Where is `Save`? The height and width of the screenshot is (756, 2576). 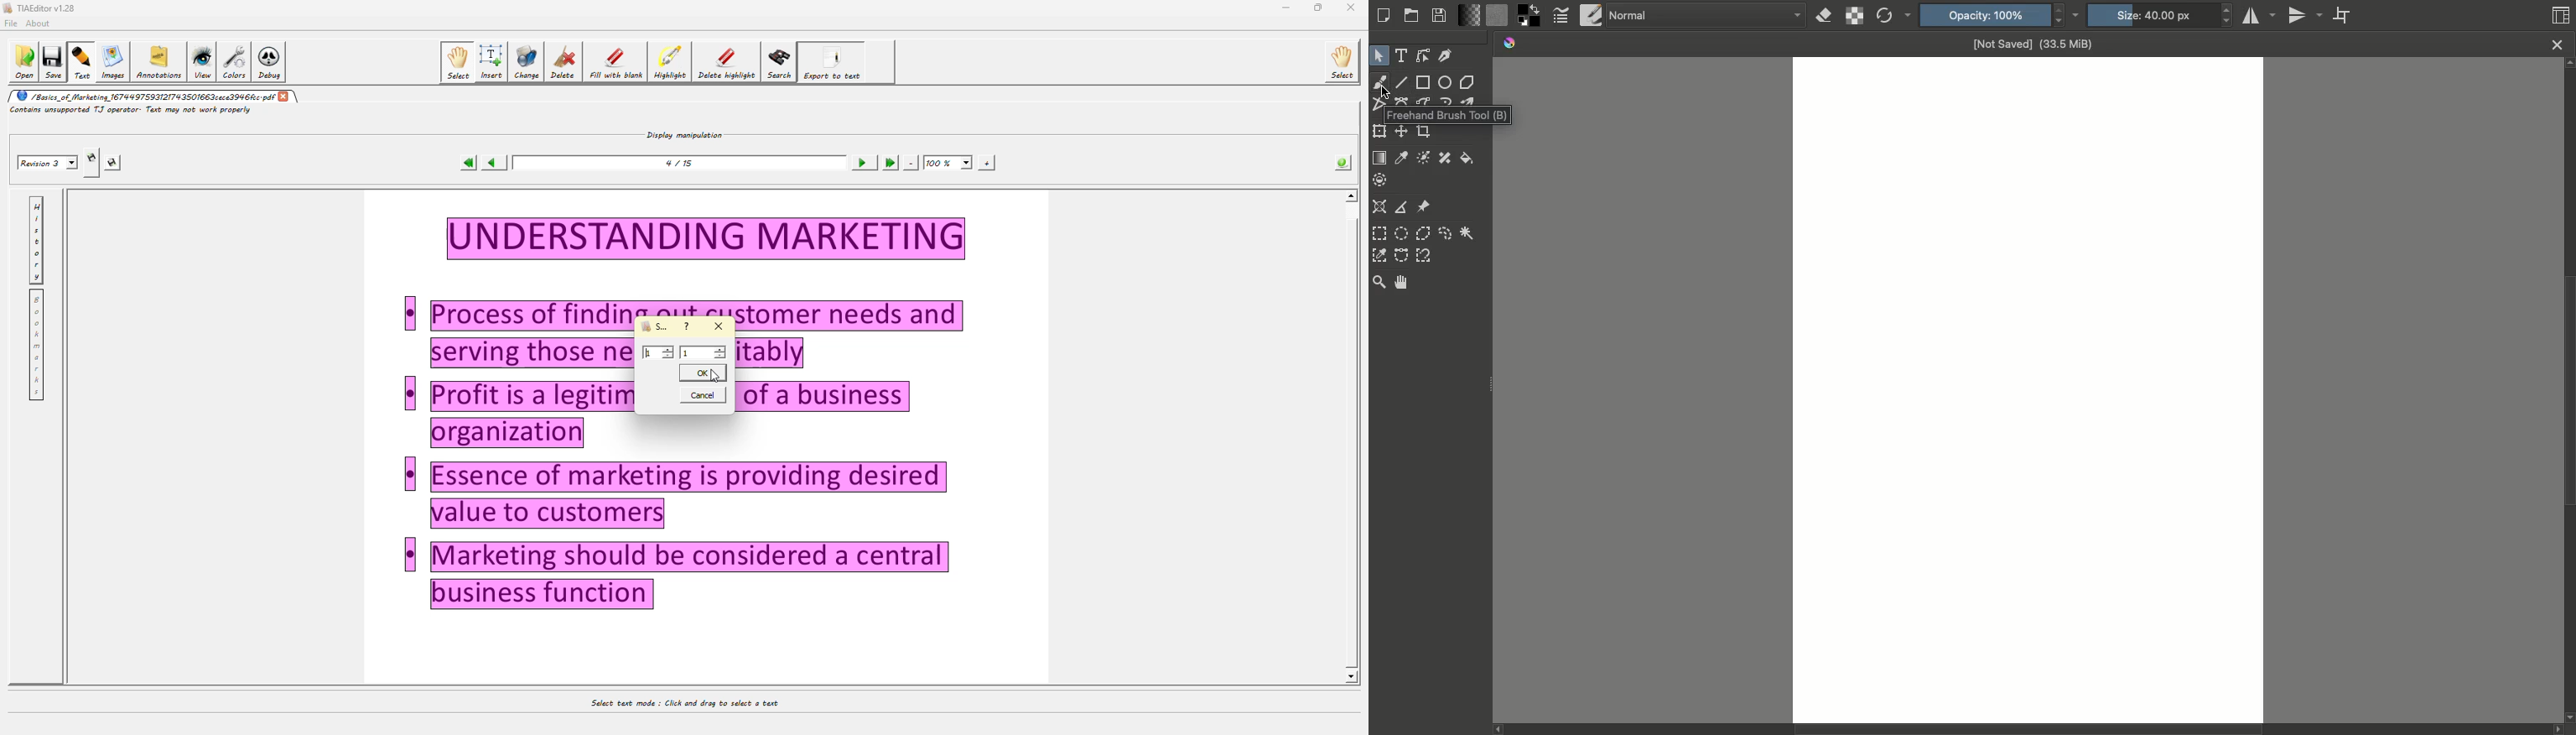
Save is located at coordinates (1442, 15).